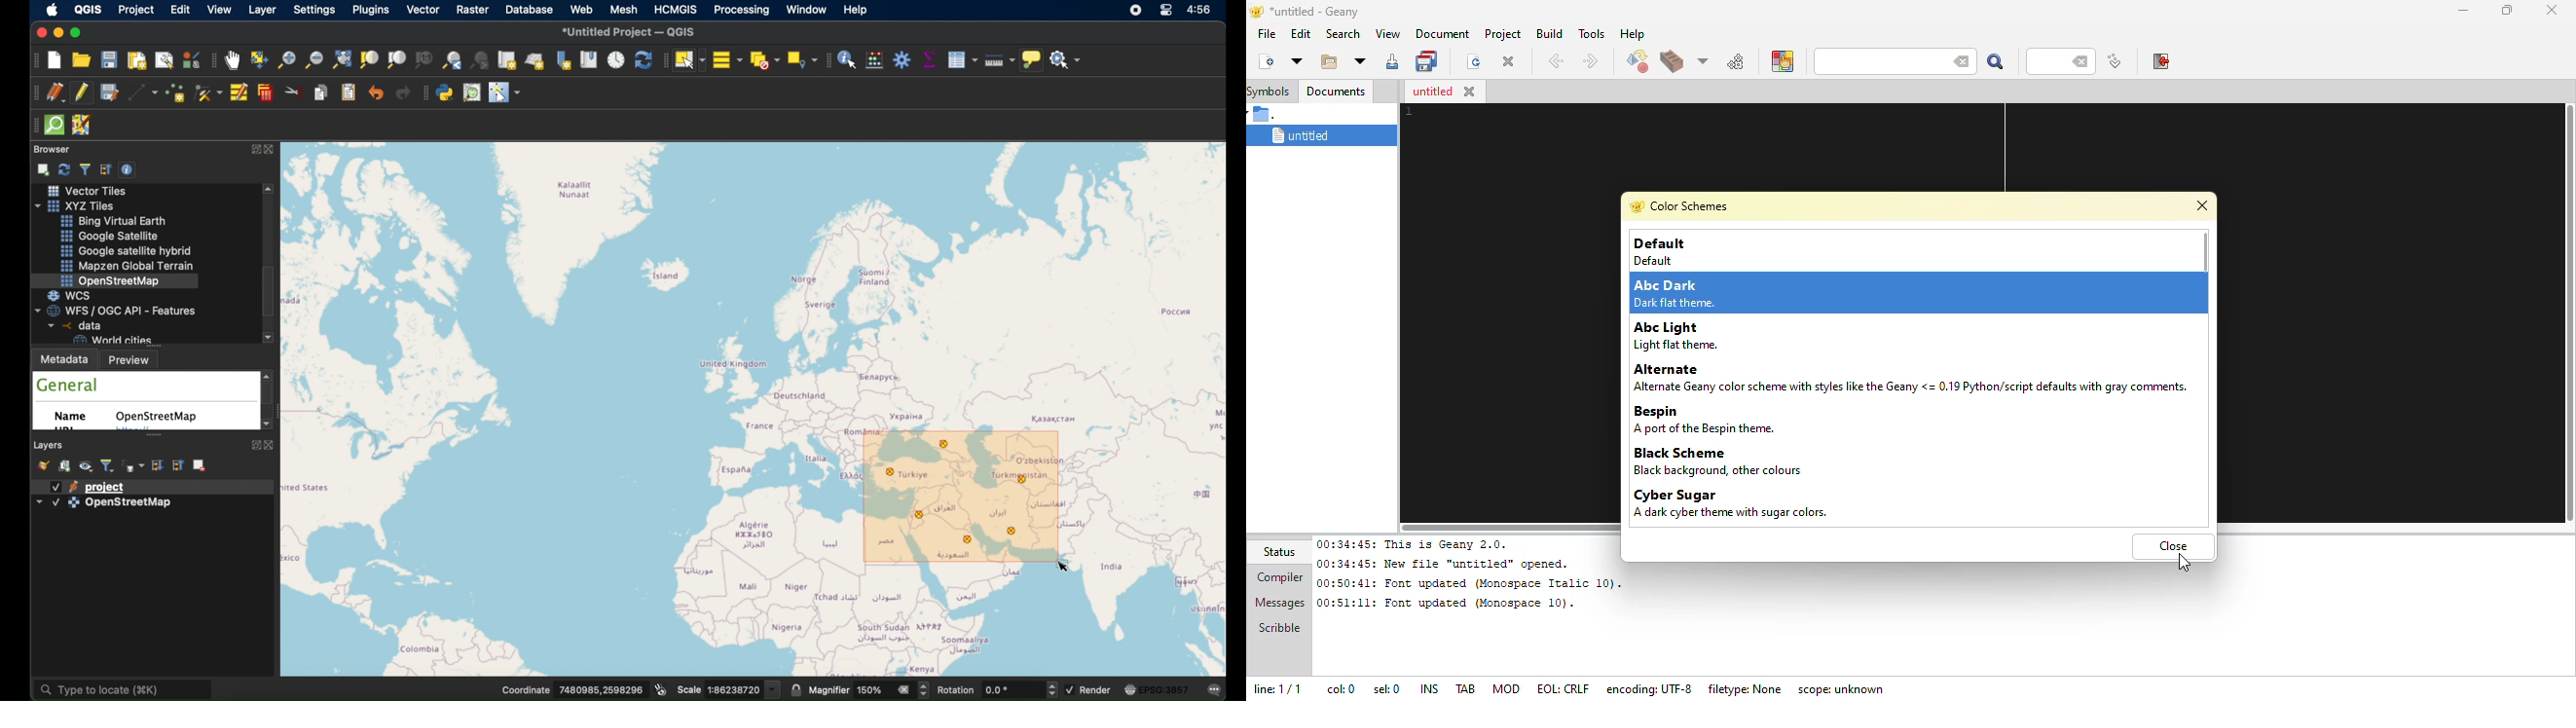 The width and height of the screenshot is (2576, 728). I want to click on back space, so click(2082, 62).